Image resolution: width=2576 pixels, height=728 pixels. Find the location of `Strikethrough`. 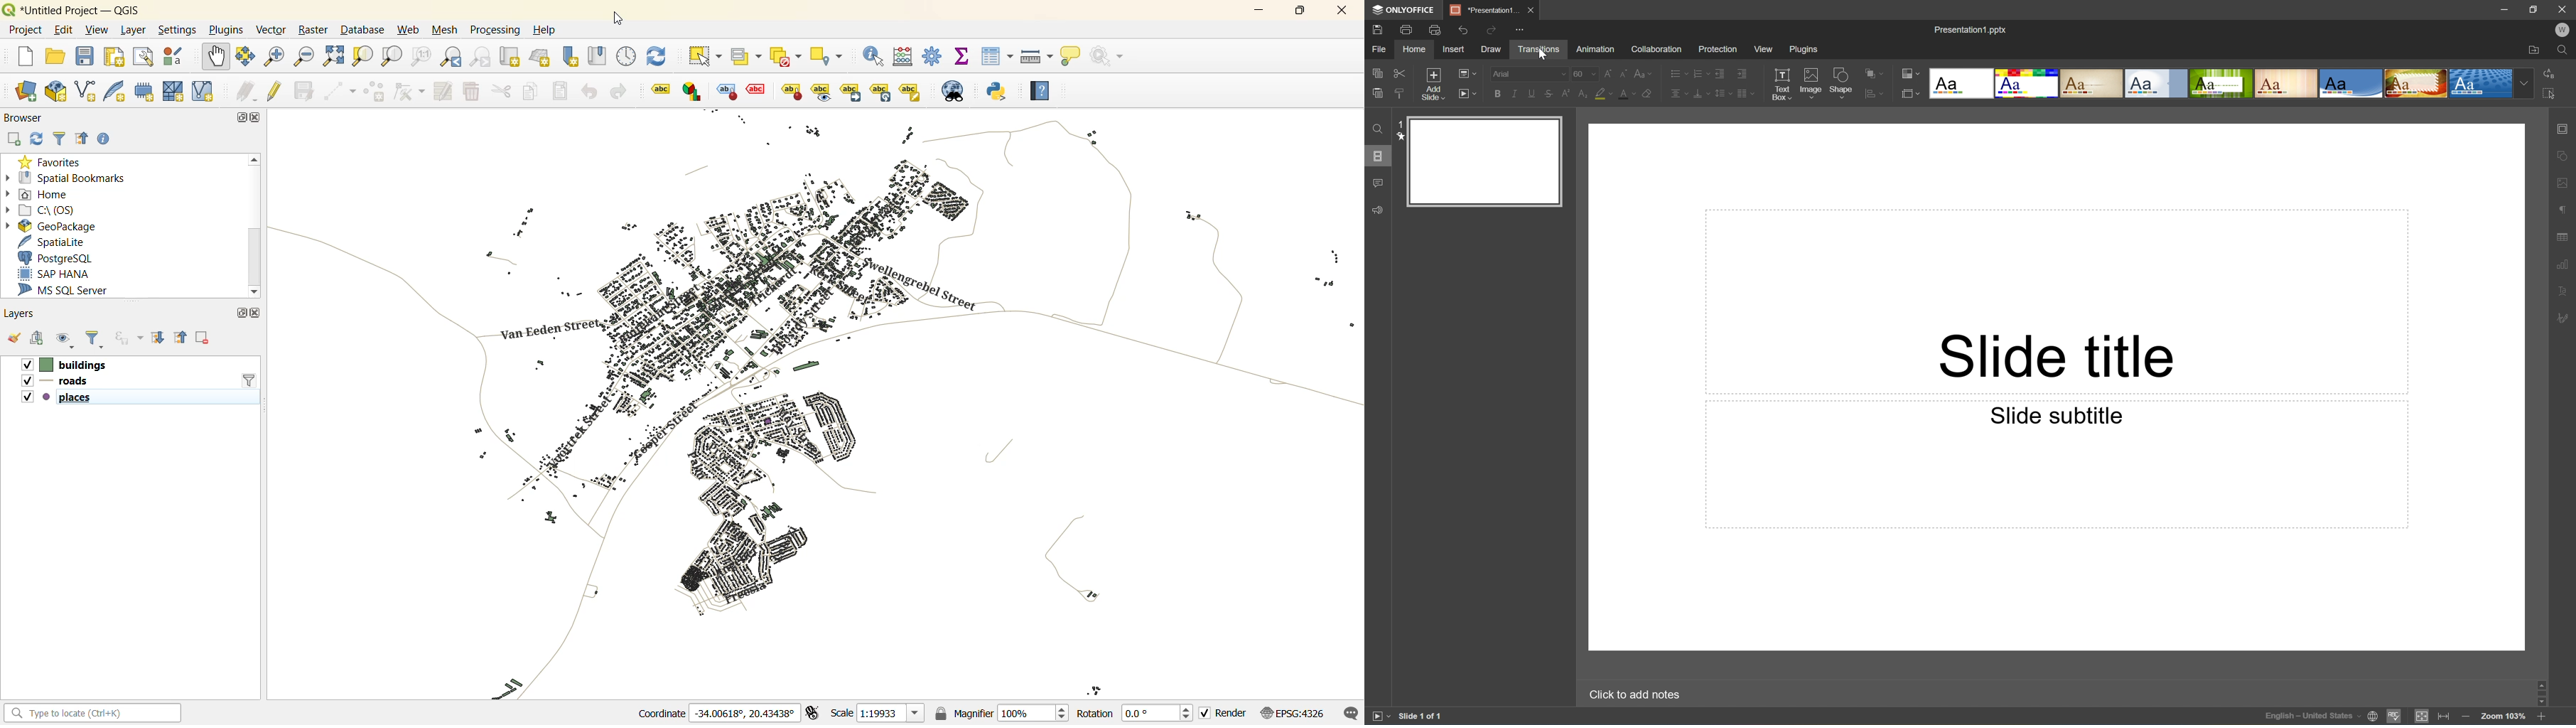

Strikethrough is located at coordinates (1547, 94).